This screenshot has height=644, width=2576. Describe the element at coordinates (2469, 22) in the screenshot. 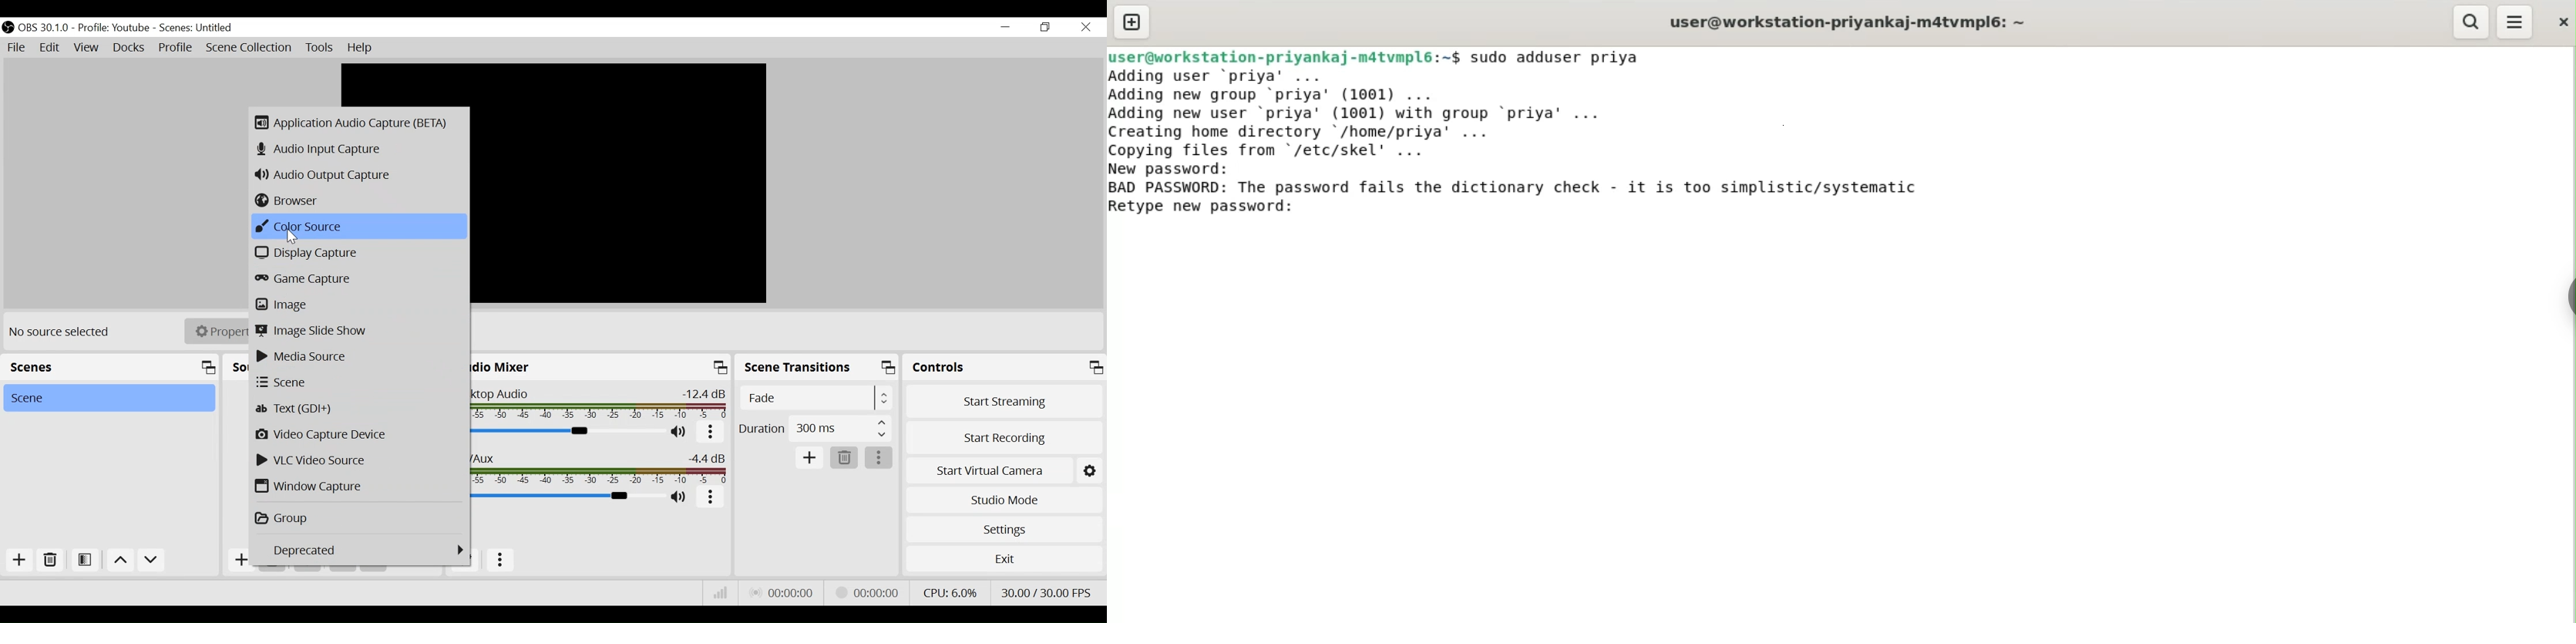

I see `search` at that location.